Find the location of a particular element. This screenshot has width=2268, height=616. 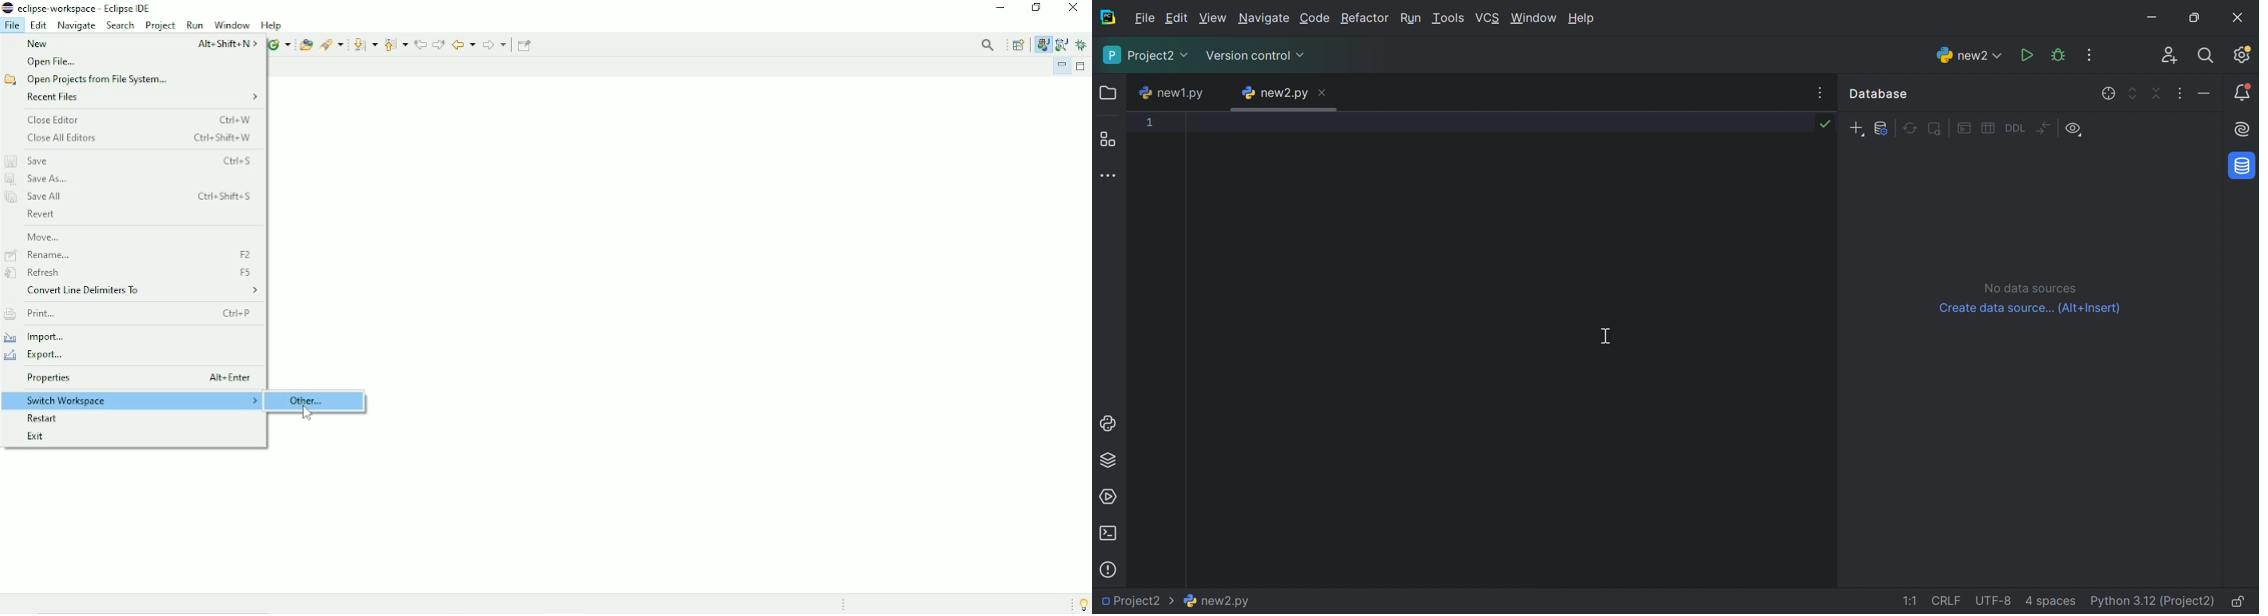

Edit is located at coordinates (1175, 18).